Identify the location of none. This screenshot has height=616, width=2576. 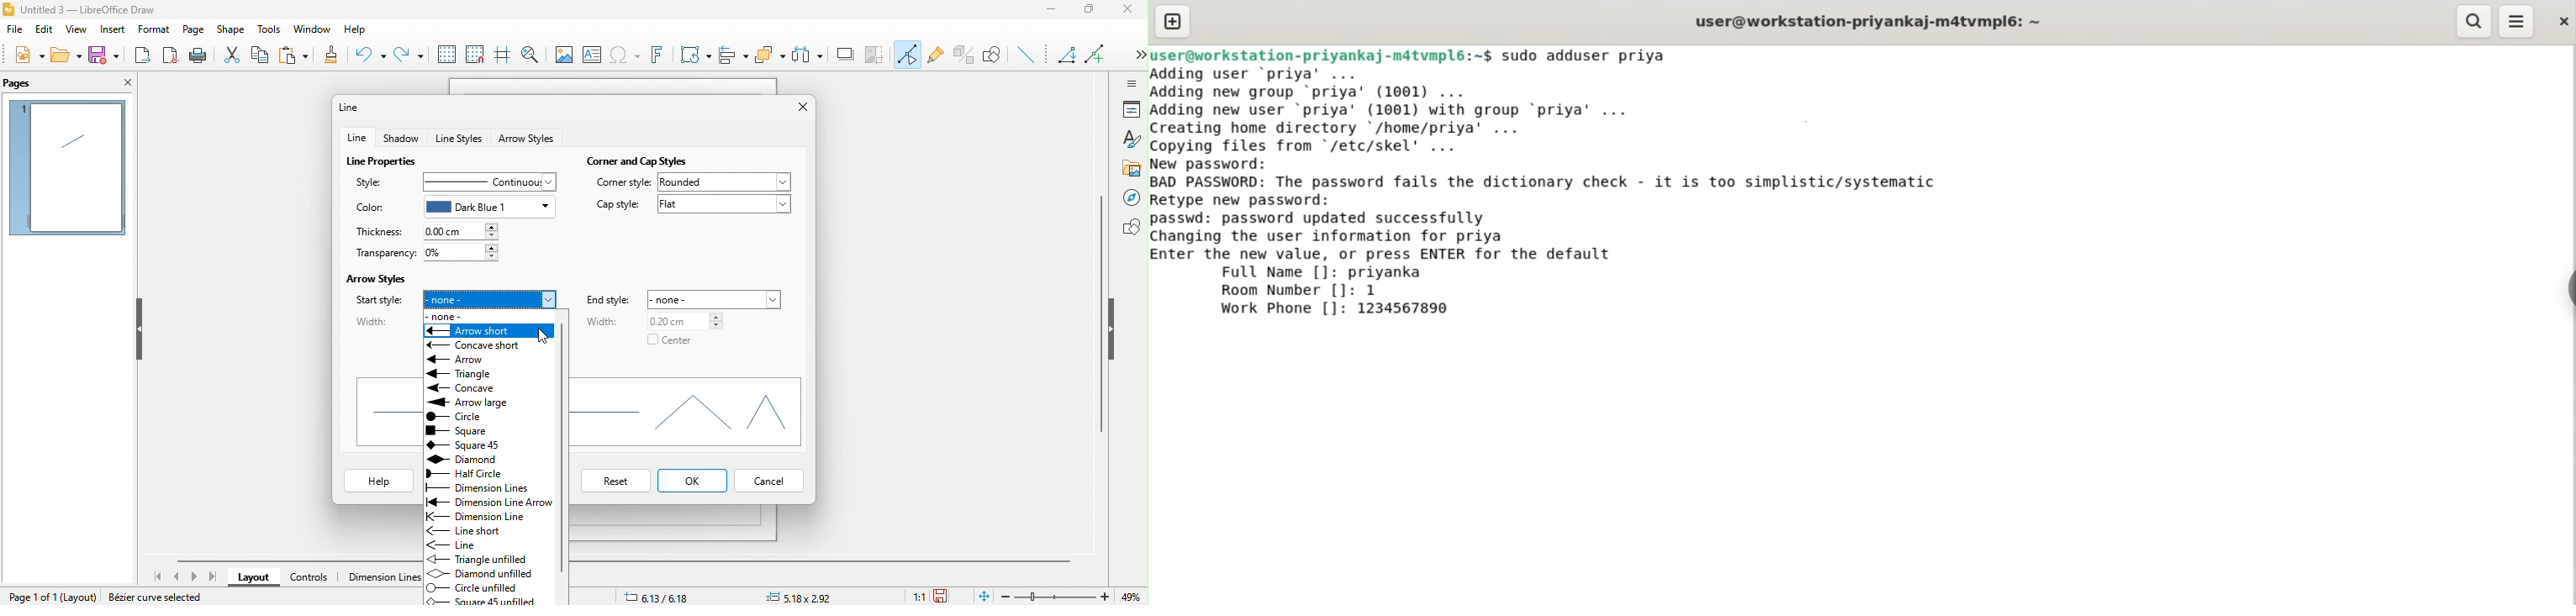
(718, 297).